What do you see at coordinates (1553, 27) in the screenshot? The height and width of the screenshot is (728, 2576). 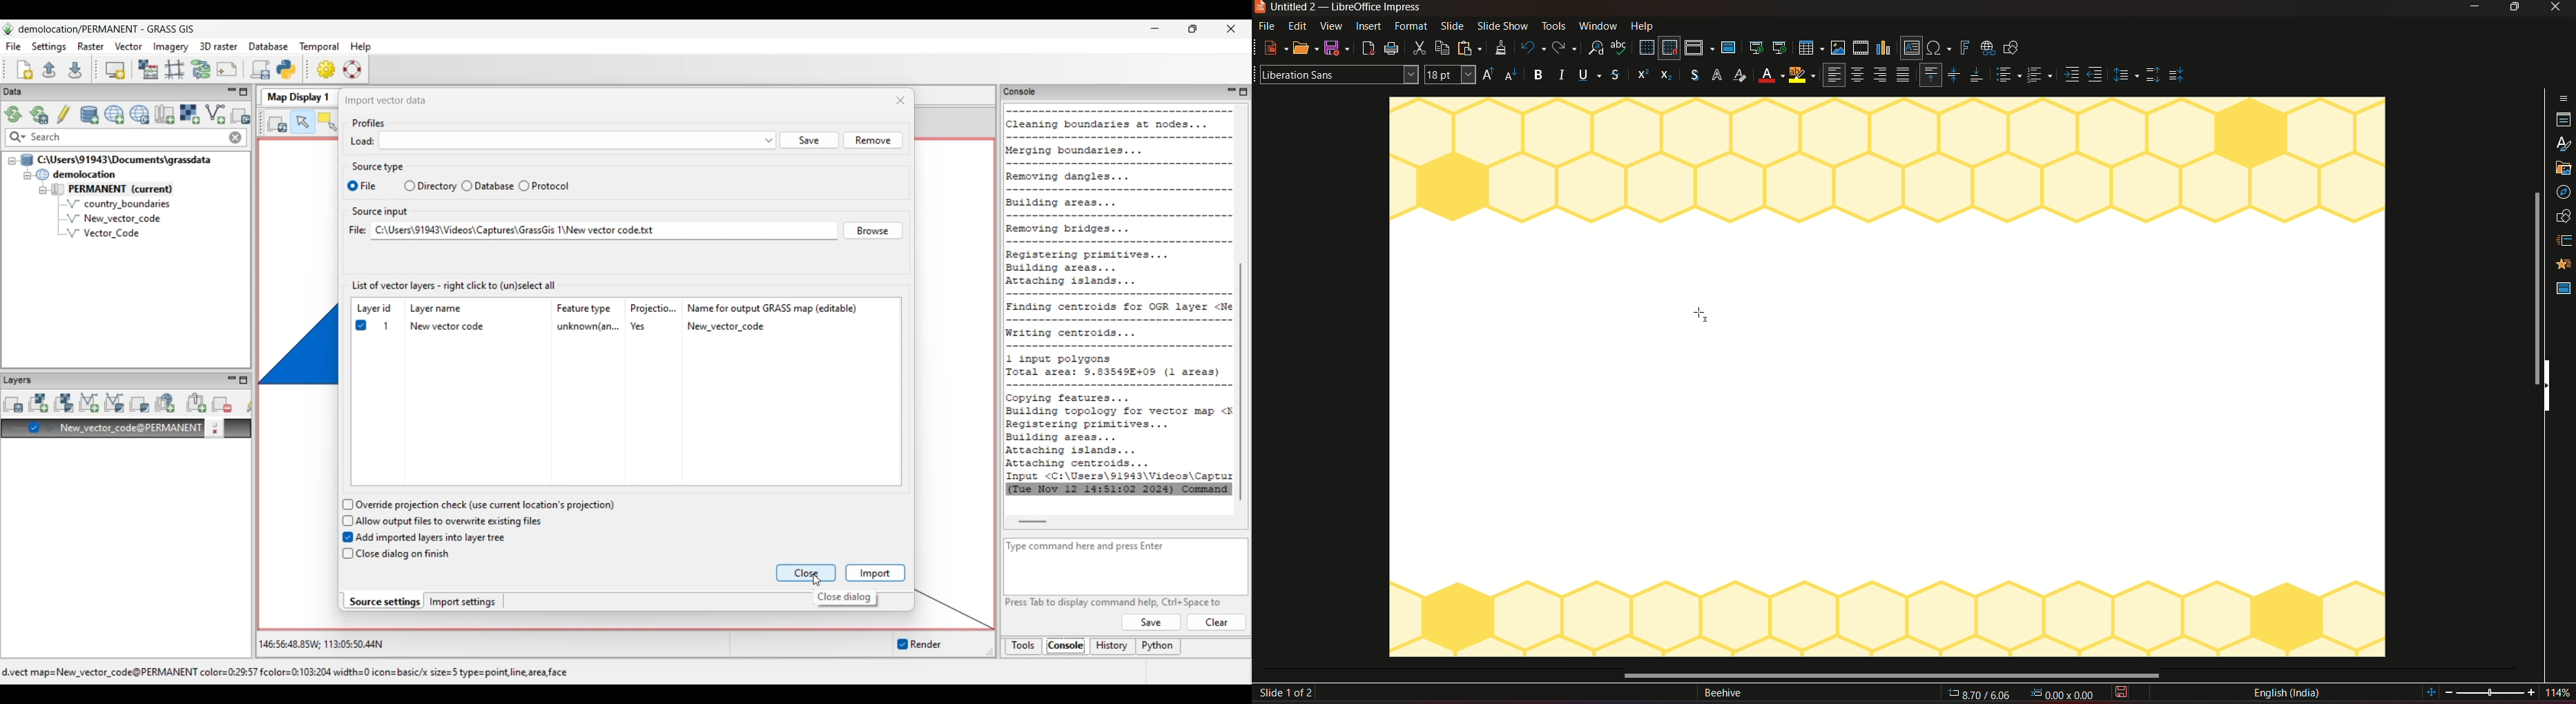 I see `tools` at bounding box center [1553, 27].